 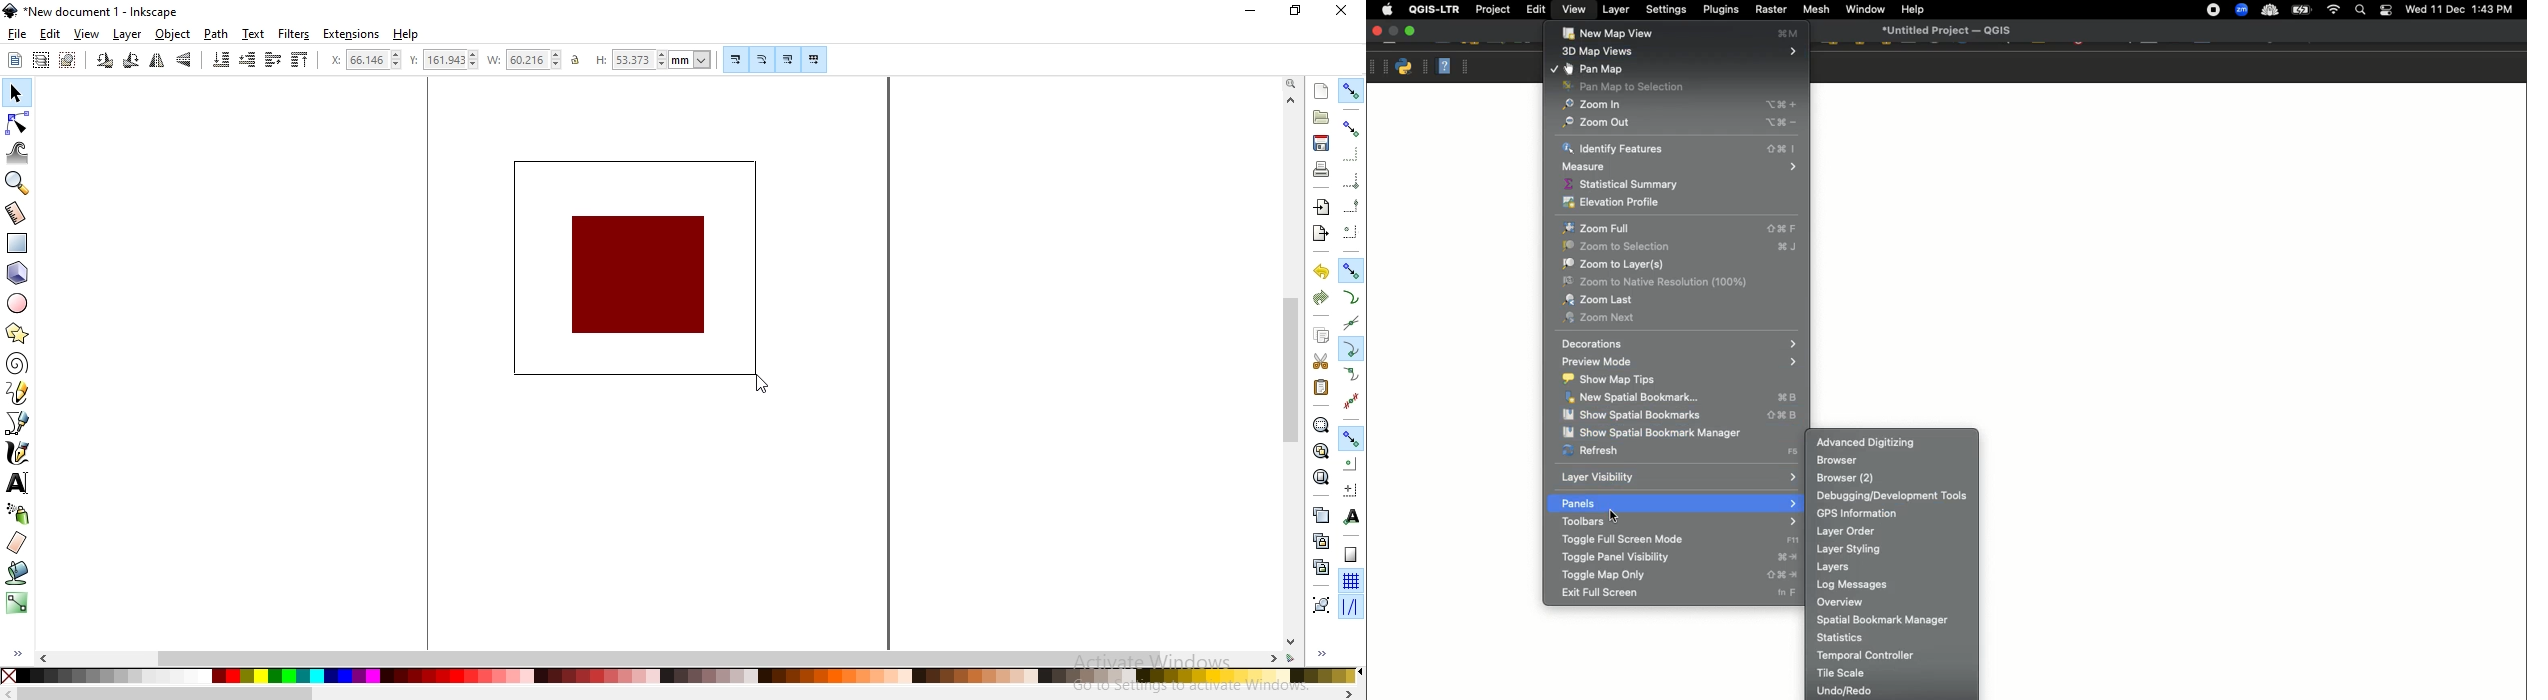 I want to click on GPS information, so click(x=1891, y=513).